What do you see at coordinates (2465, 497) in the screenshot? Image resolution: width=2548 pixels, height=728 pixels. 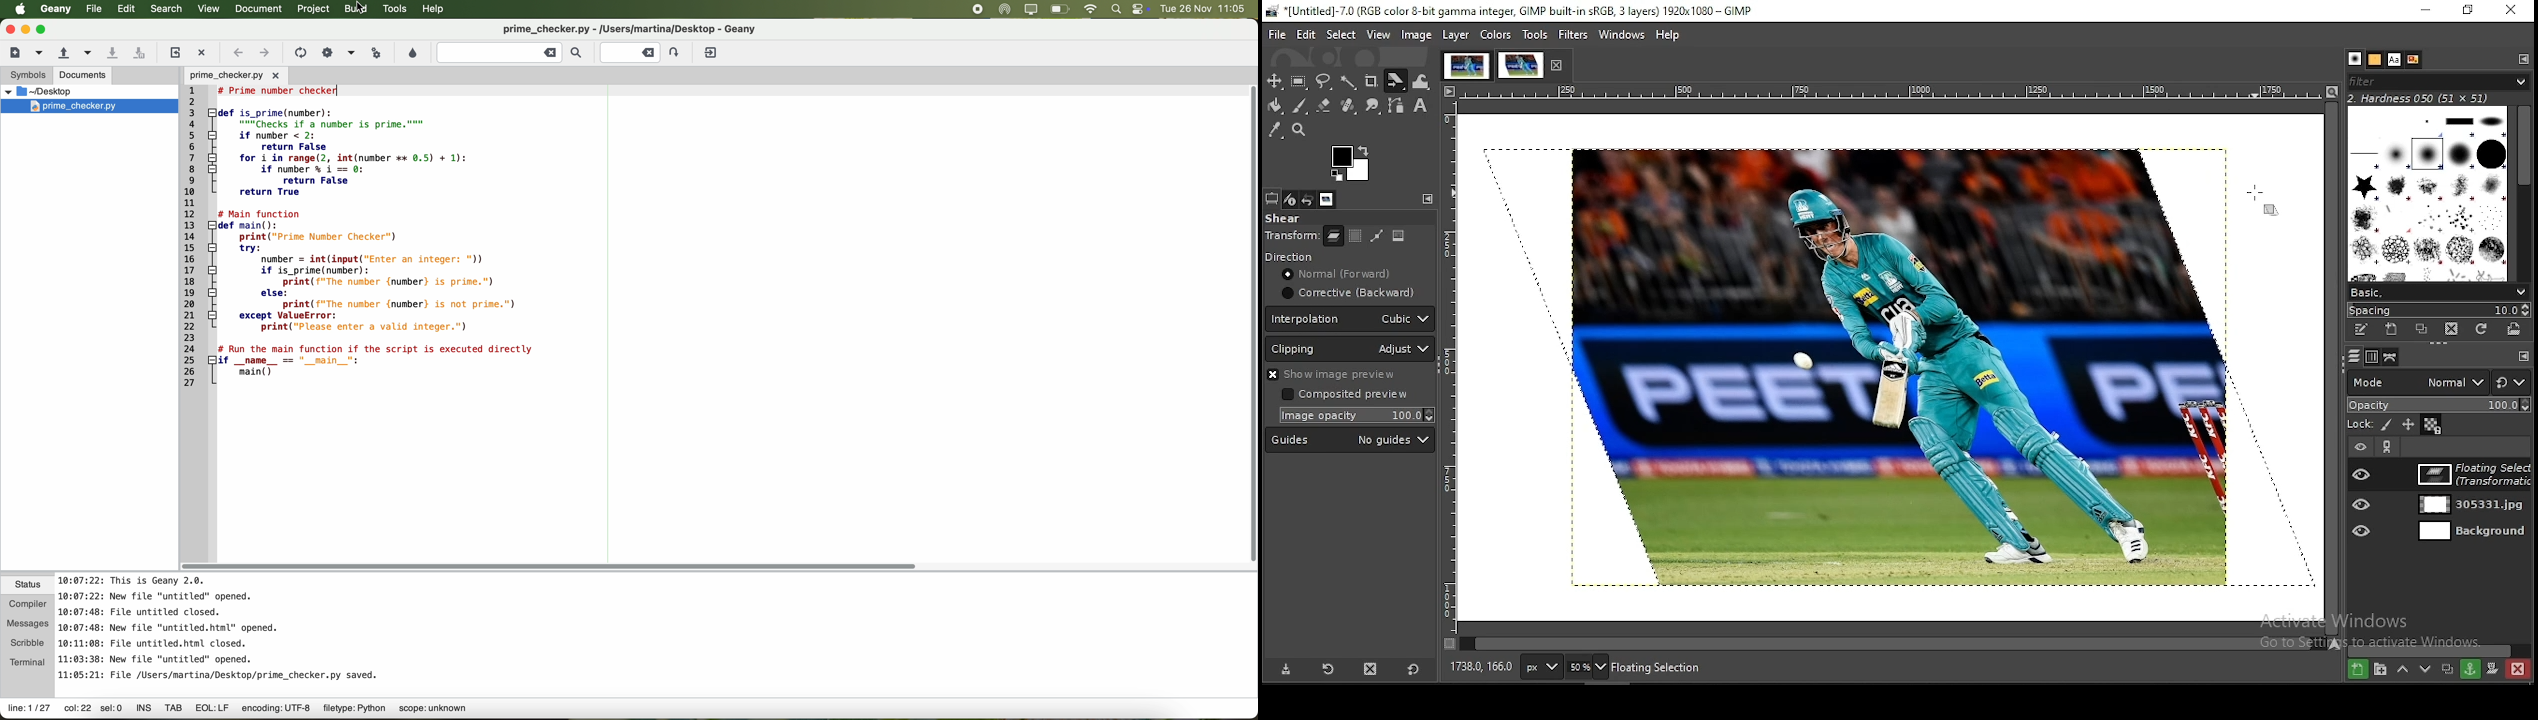 I see `layer 2` at bounding box center [2465, 497].